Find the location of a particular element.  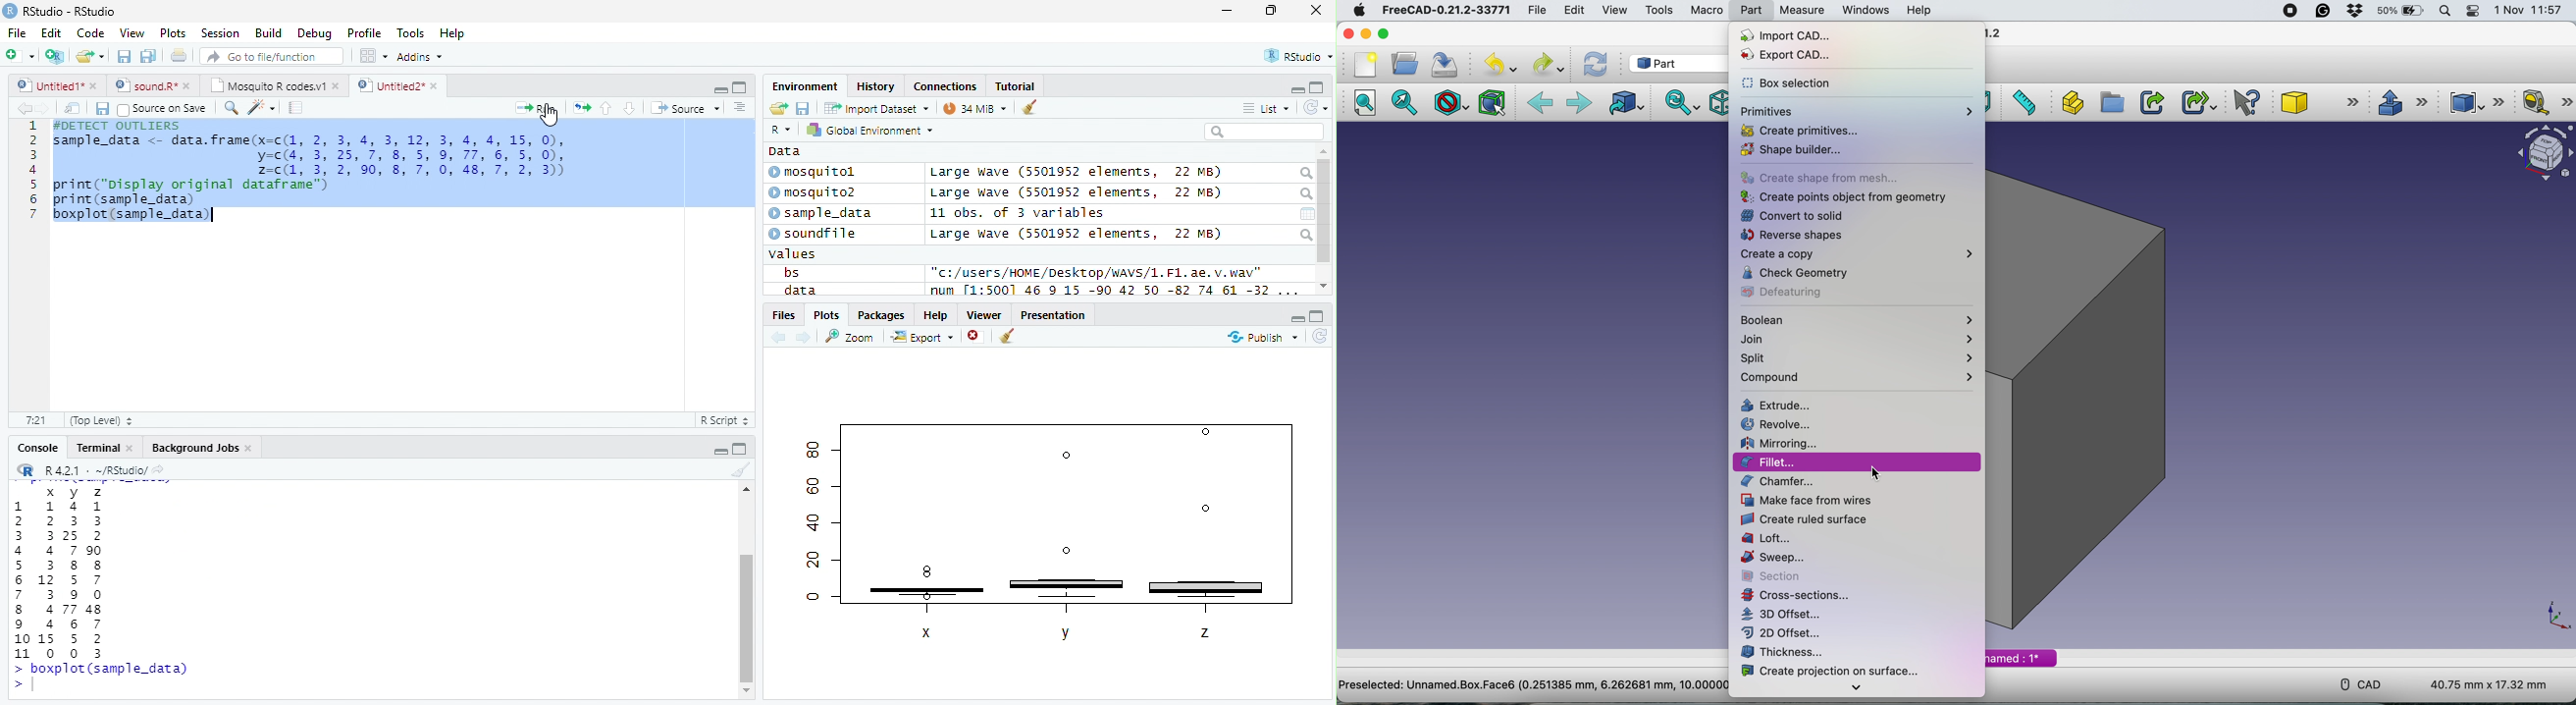

Find is located at coordinates (231, 108).